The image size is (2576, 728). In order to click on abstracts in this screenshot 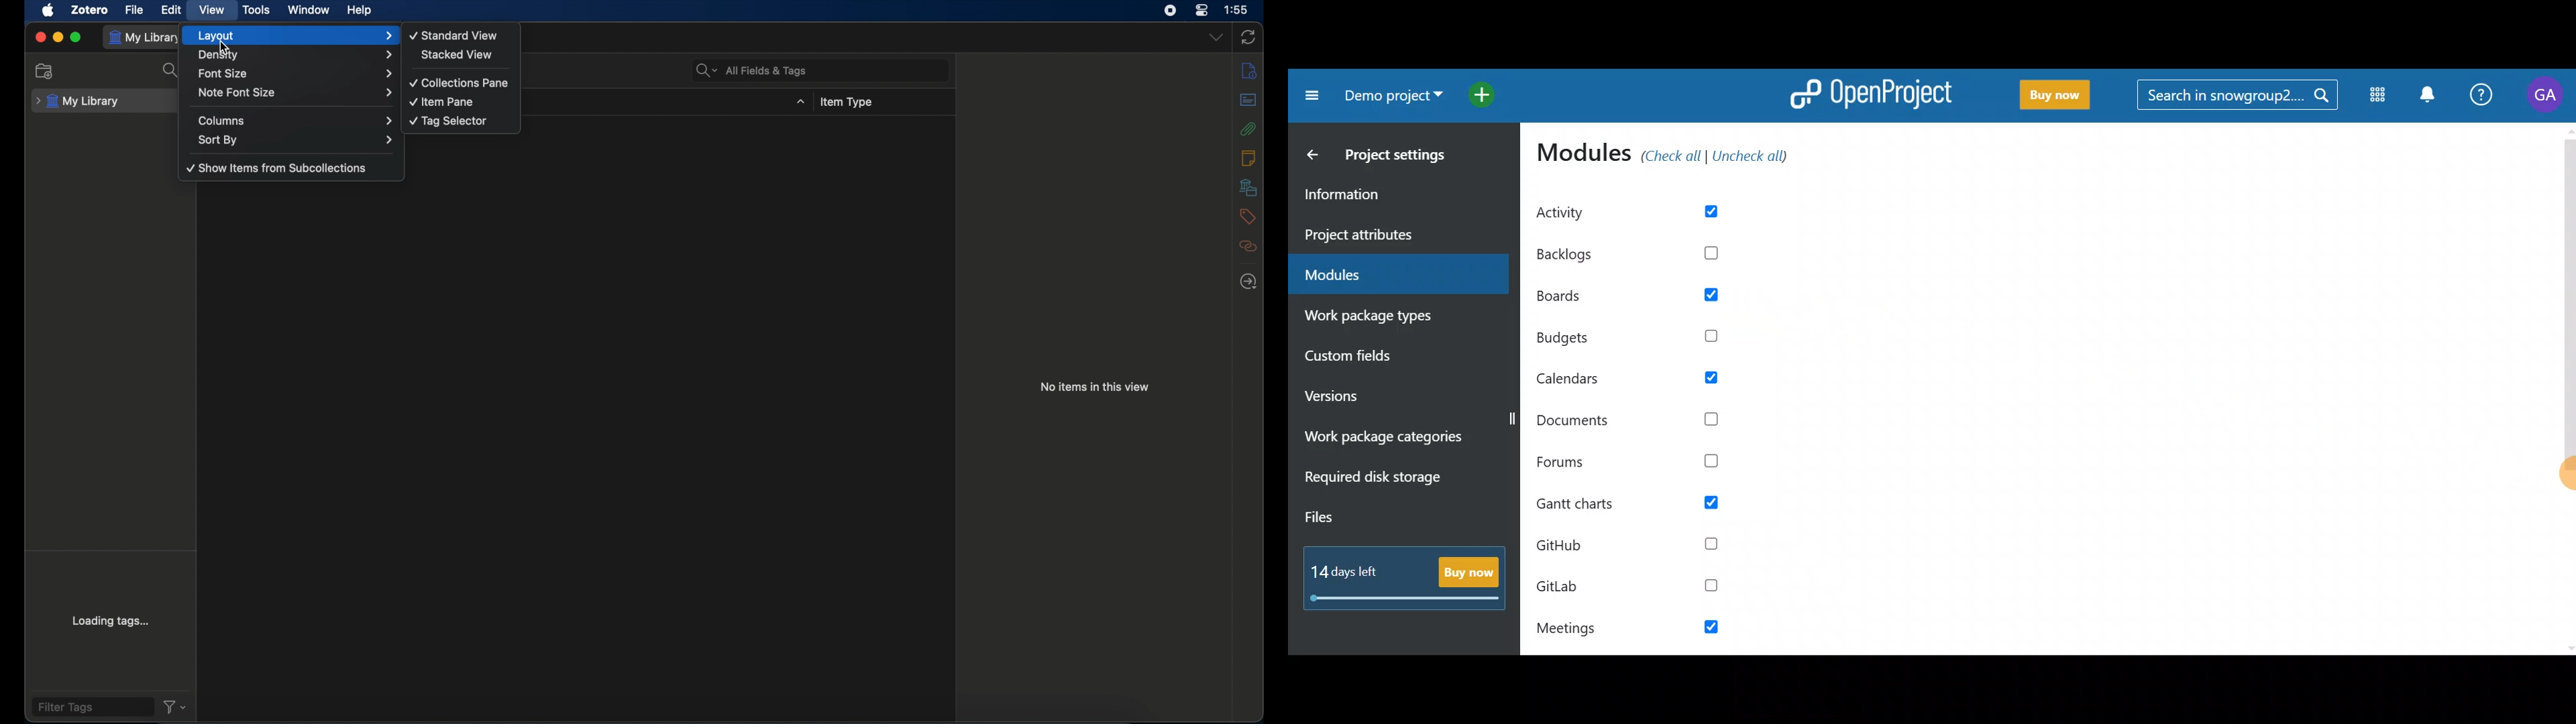, I will do `click(1247, 99)`.